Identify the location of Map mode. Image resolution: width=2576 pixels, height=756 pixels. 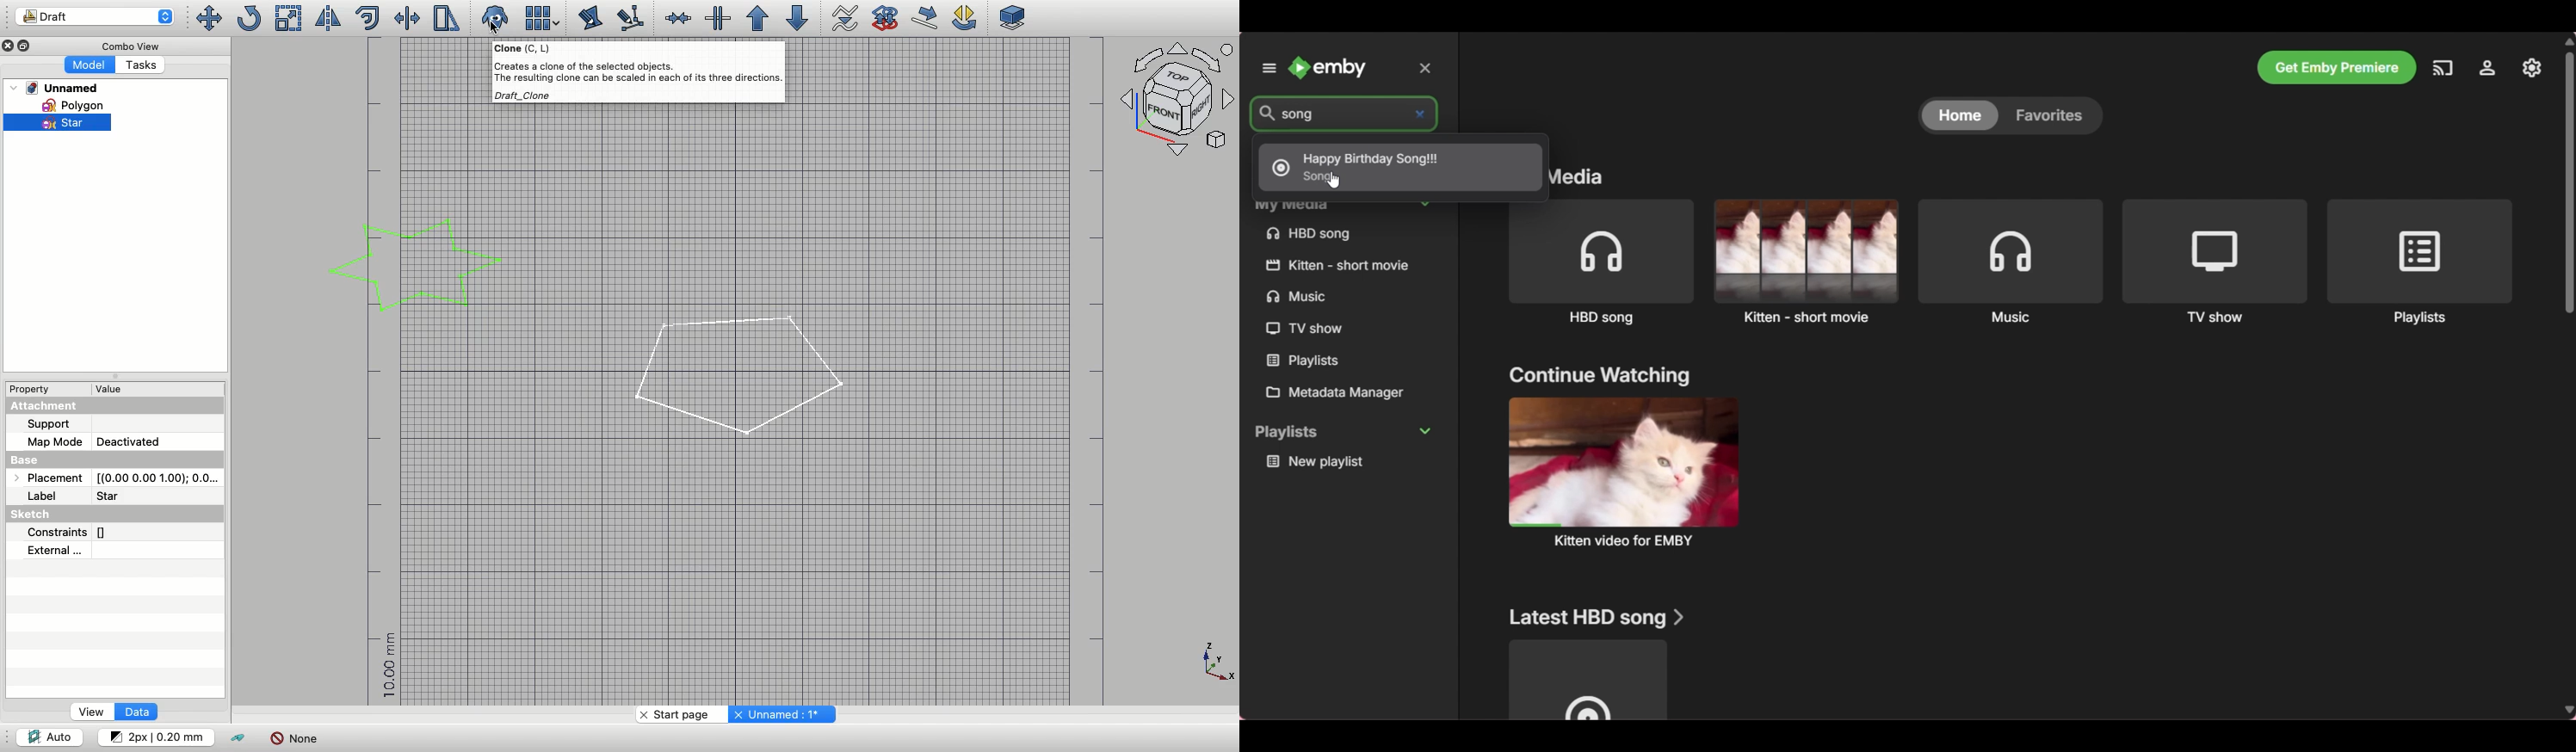
(54, 442).